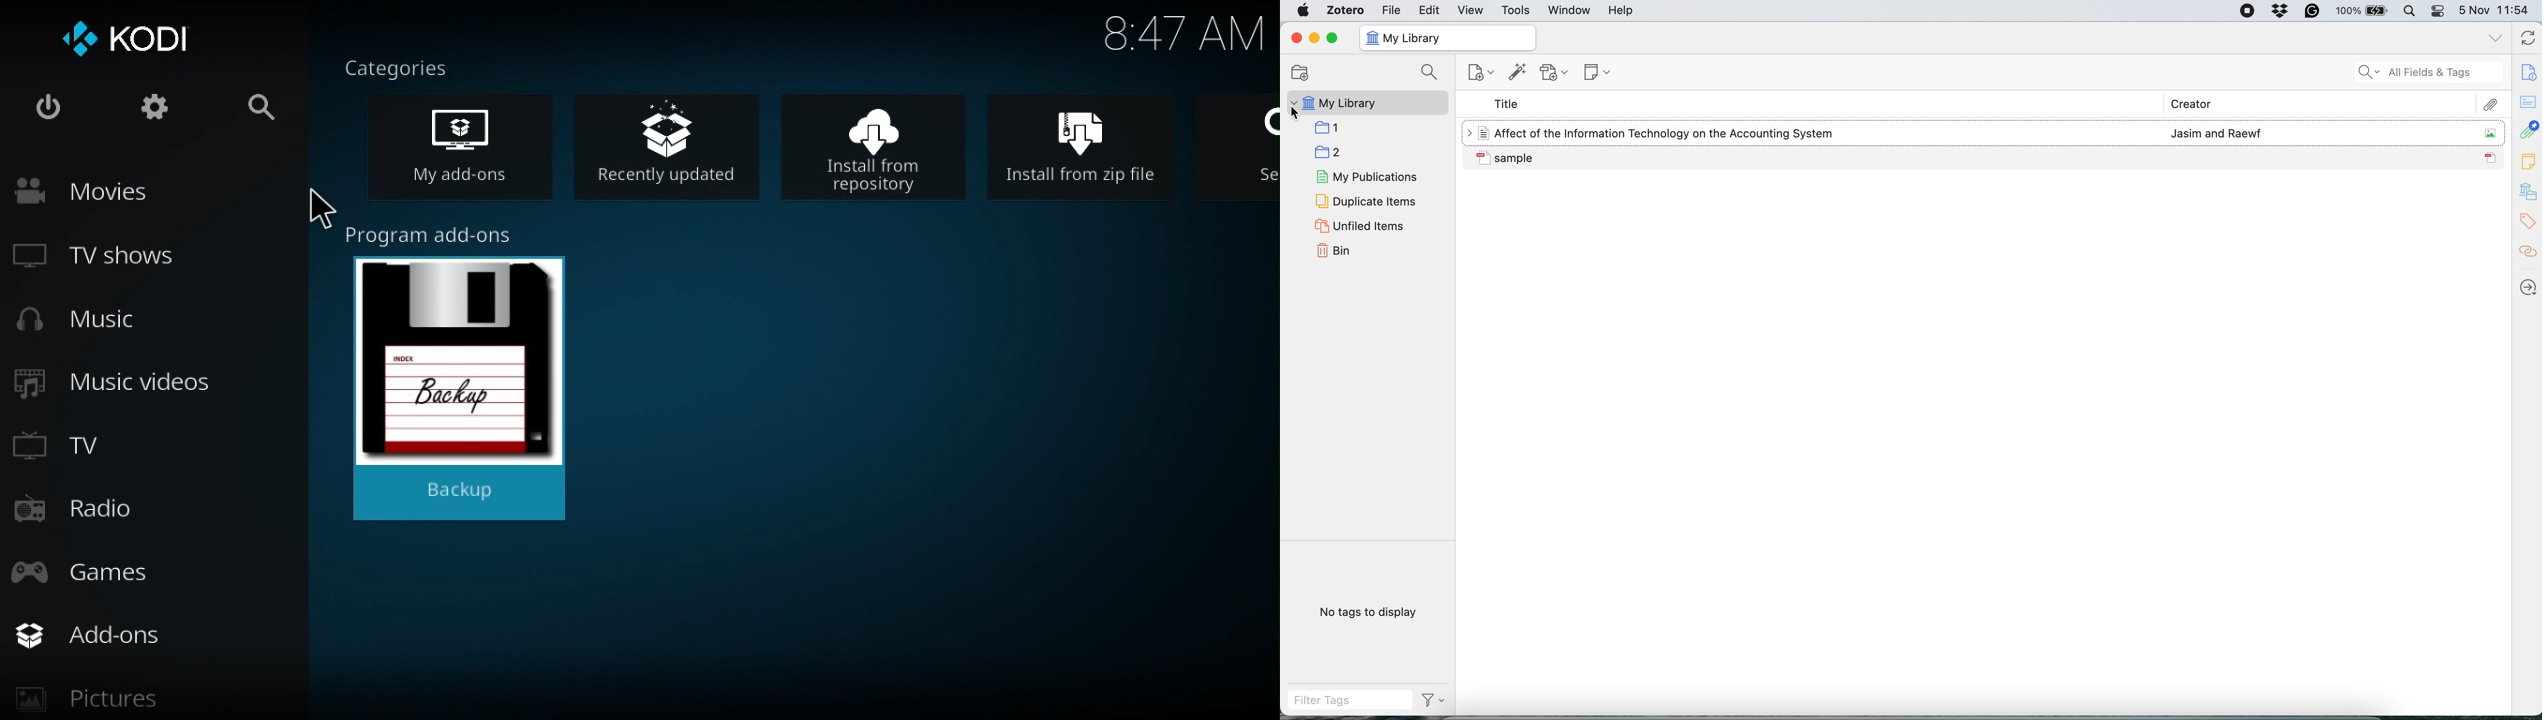 This screenshot has width=2548, height=728. What do you see at coordinates (1365, 176) in the screenshot?
I see `my publications` at bounding box center [1365, 176].